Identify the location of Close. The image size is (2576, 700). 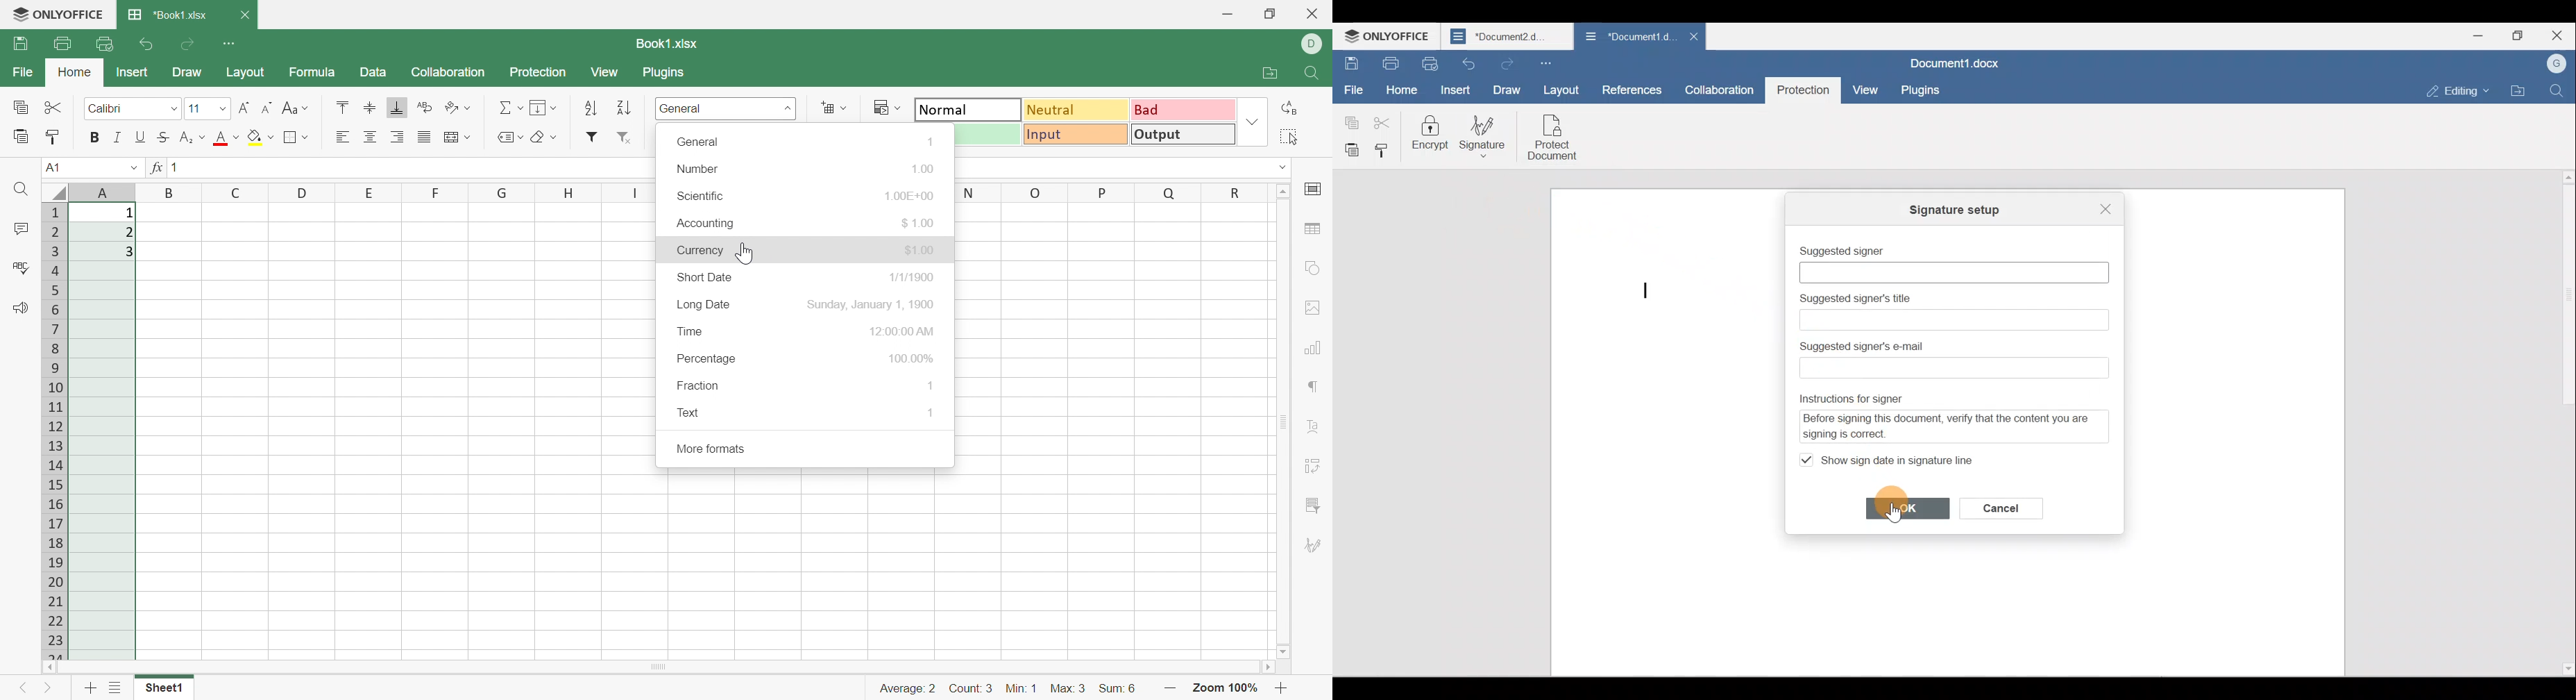
(2103, 206).